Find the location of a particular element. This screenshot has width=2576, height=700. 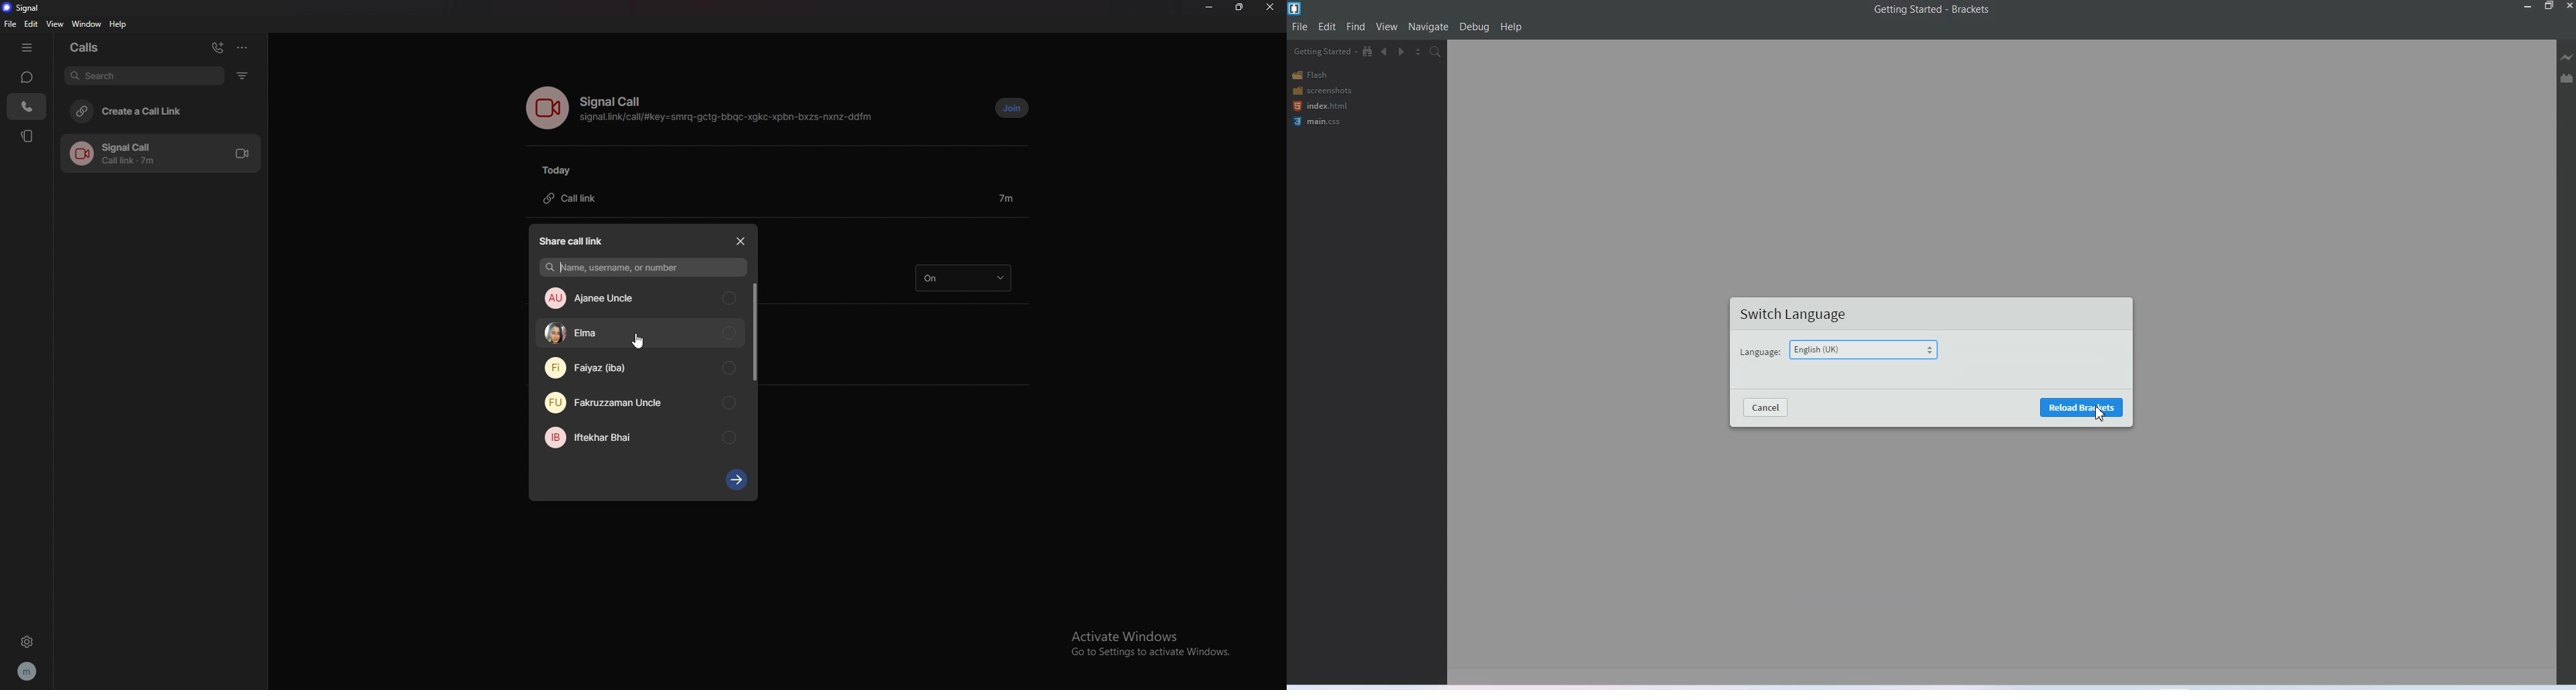

Getting Started - Brackets is located at coordinates (1931, 10).